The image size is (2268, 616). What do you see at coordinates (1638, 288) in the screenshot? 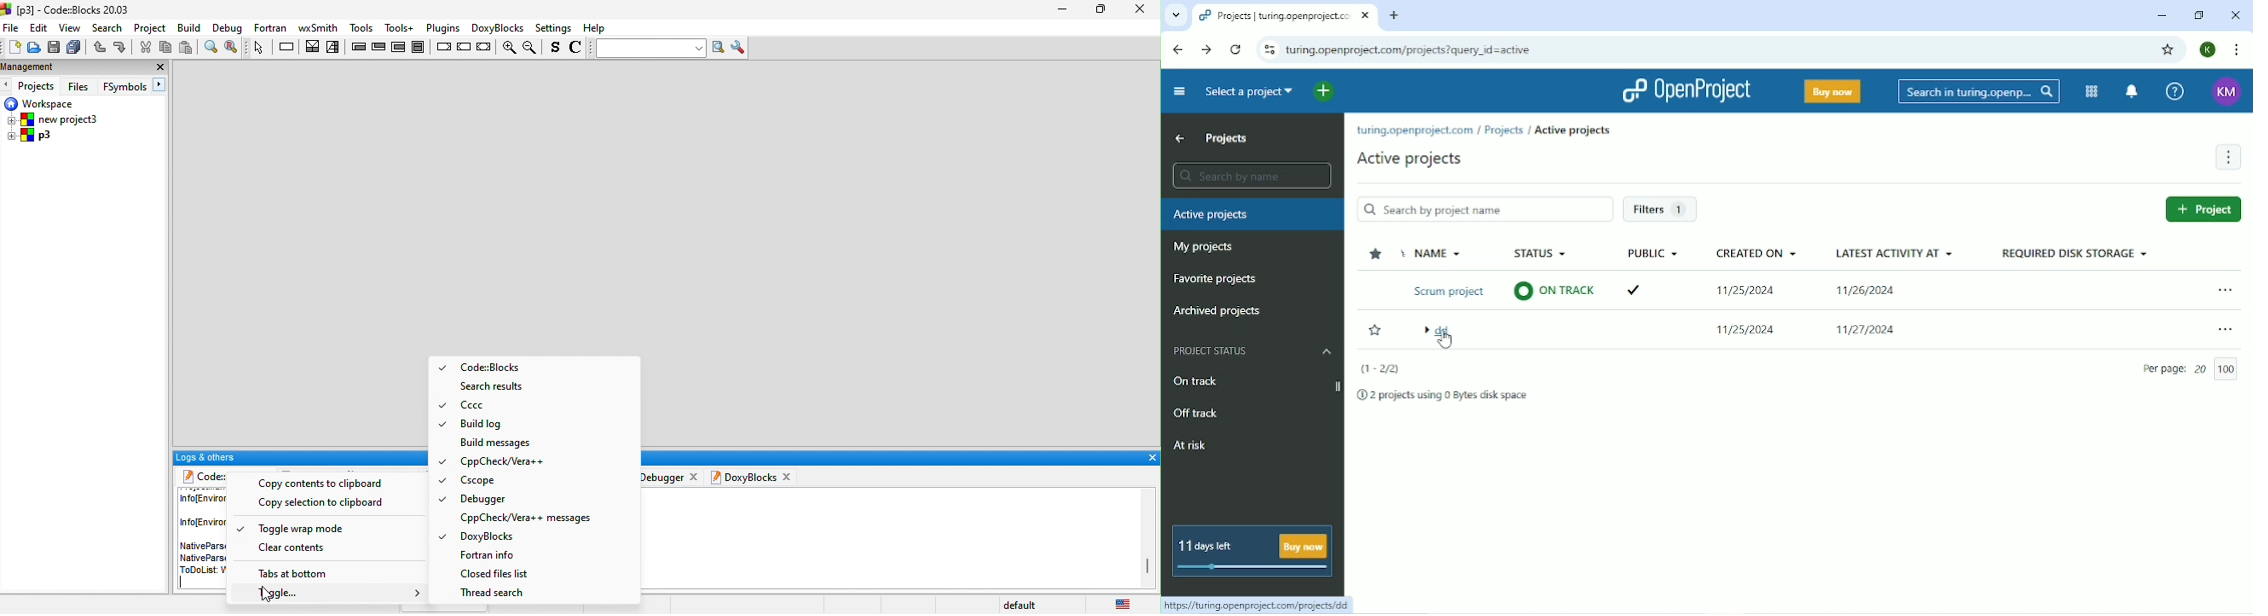
I see `tick` at bounding box center [1638, 288].